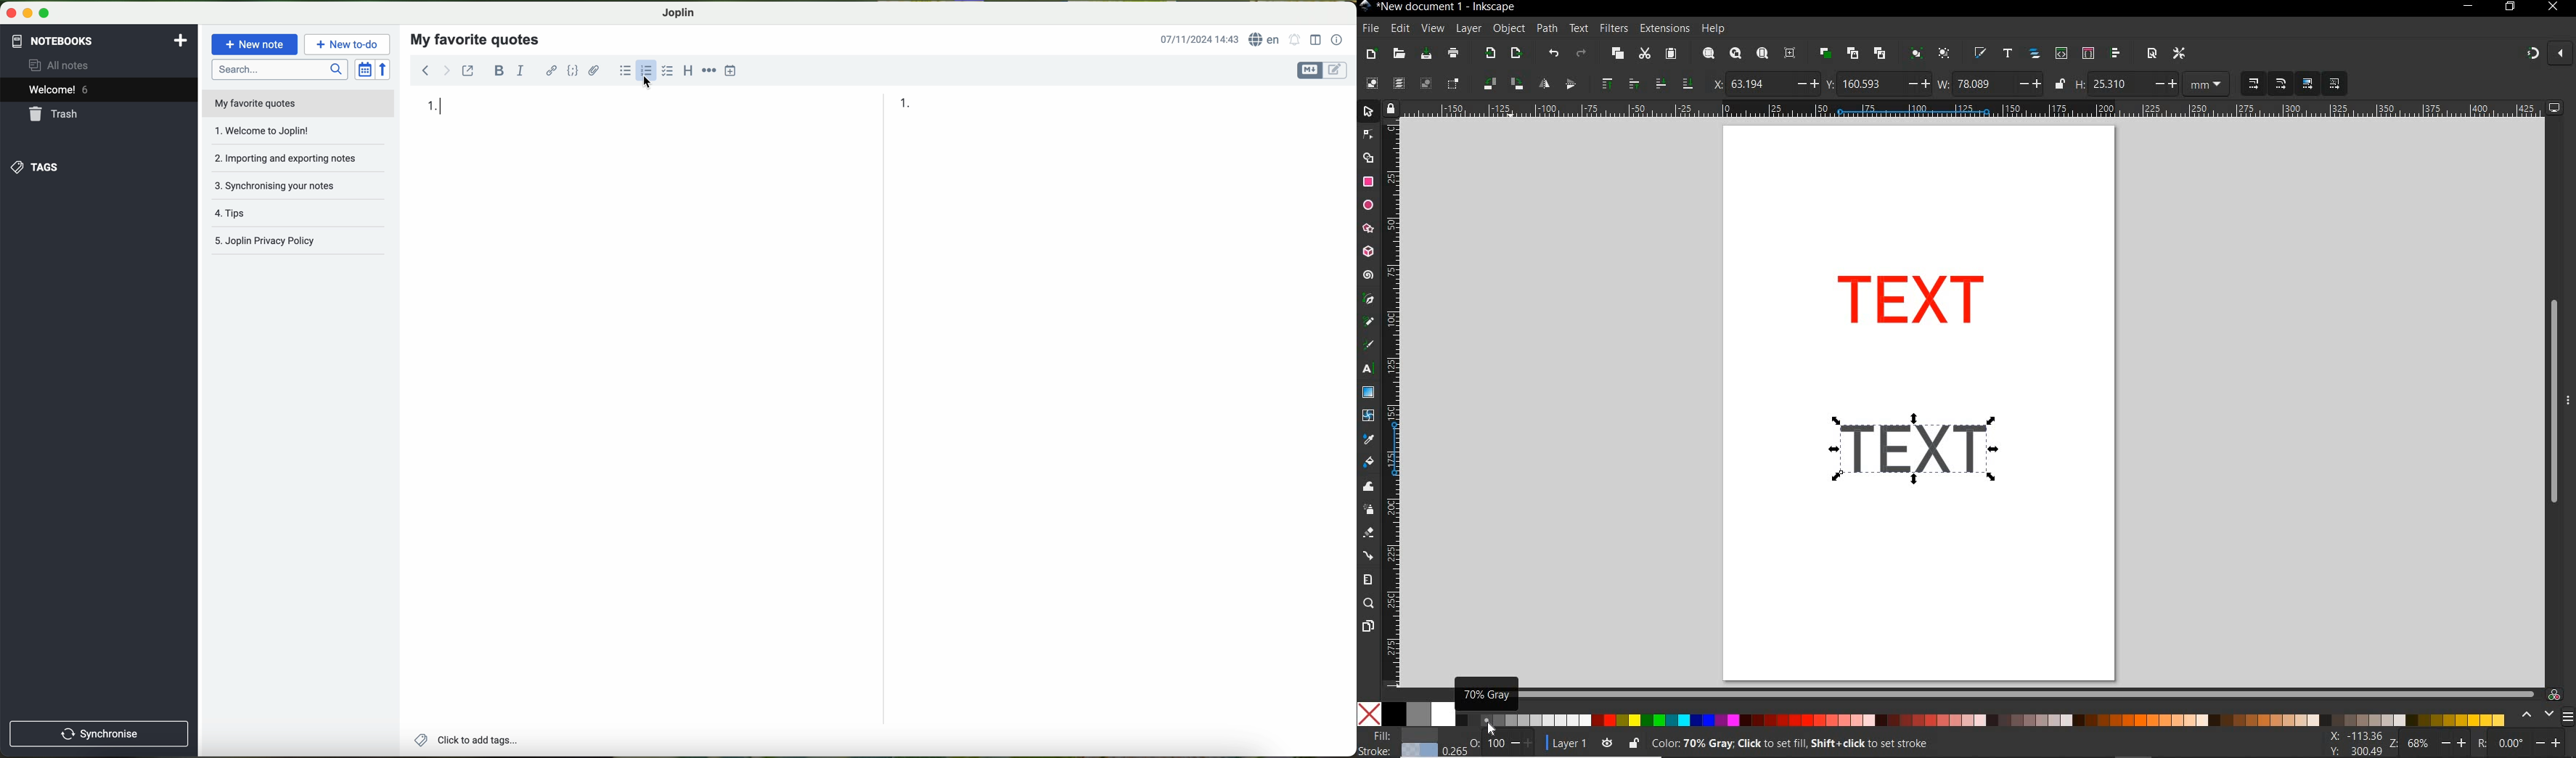 The image size is (2576, 784). I want to click on checkbox, so click(667, 72).